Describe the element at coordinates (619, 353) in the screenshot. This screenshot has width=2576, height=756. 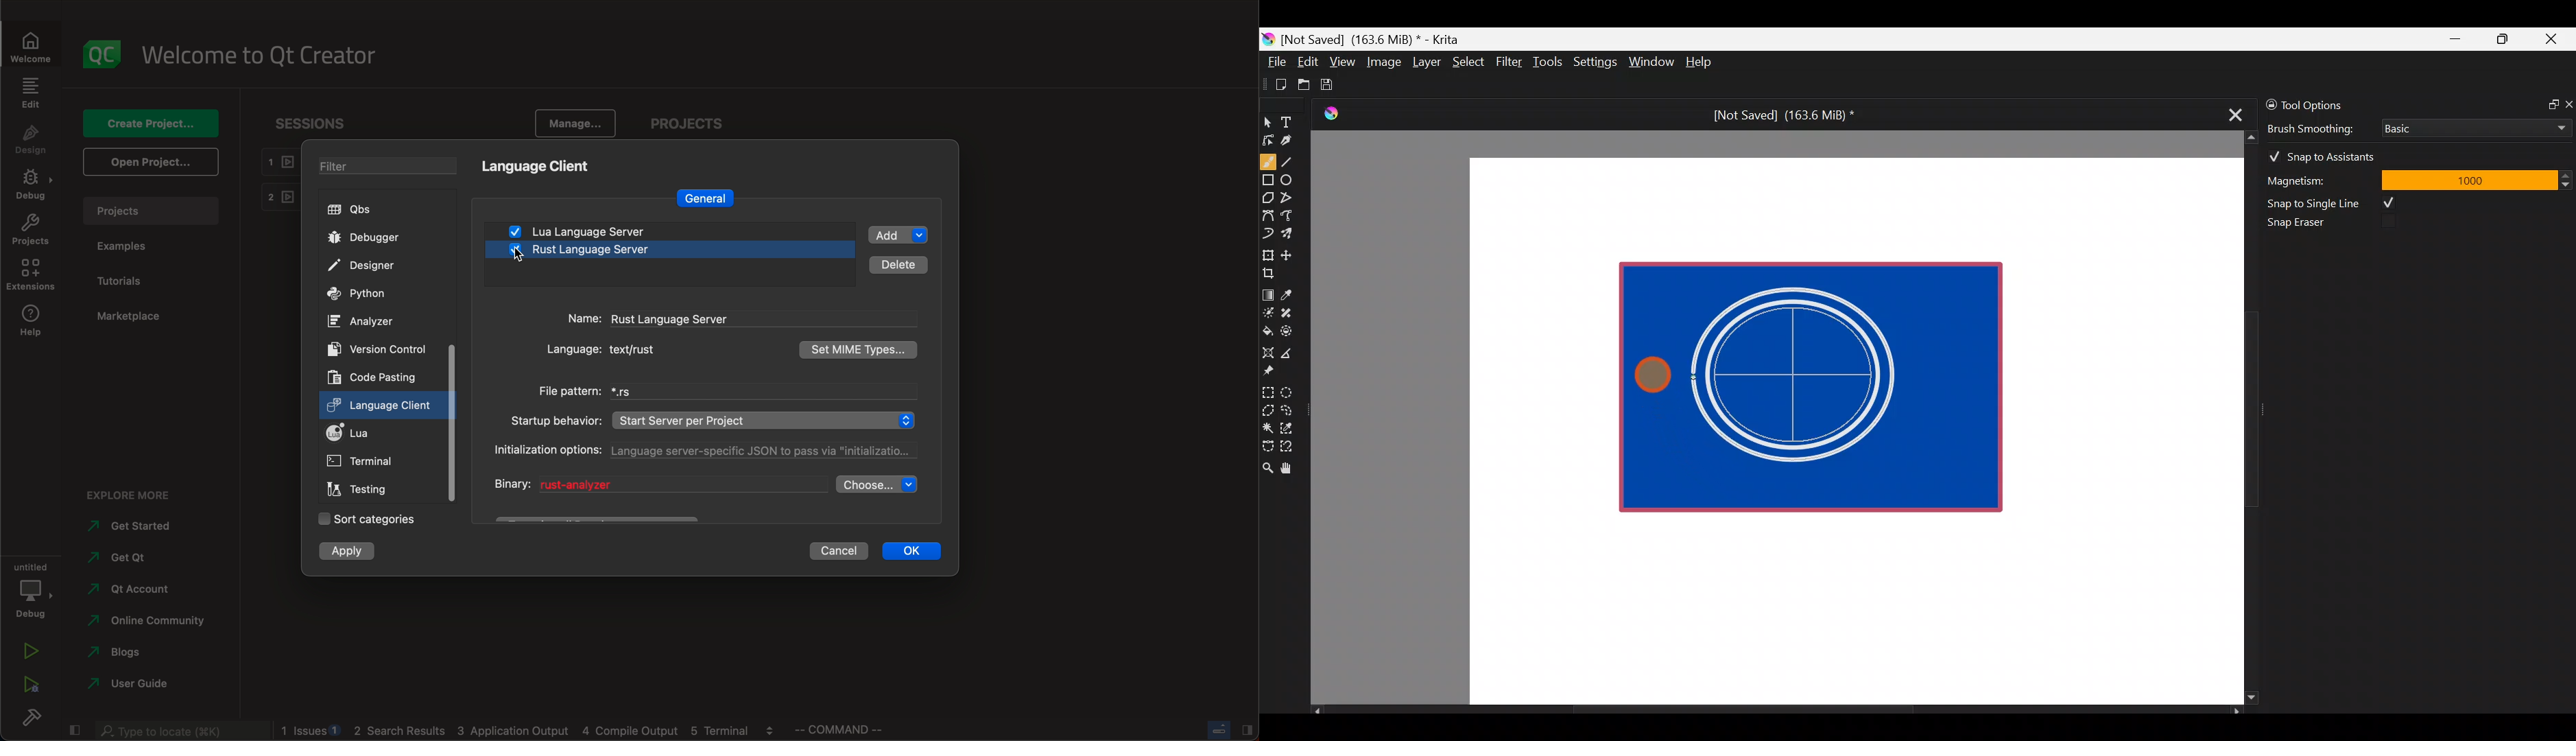
I see `language` at that location.